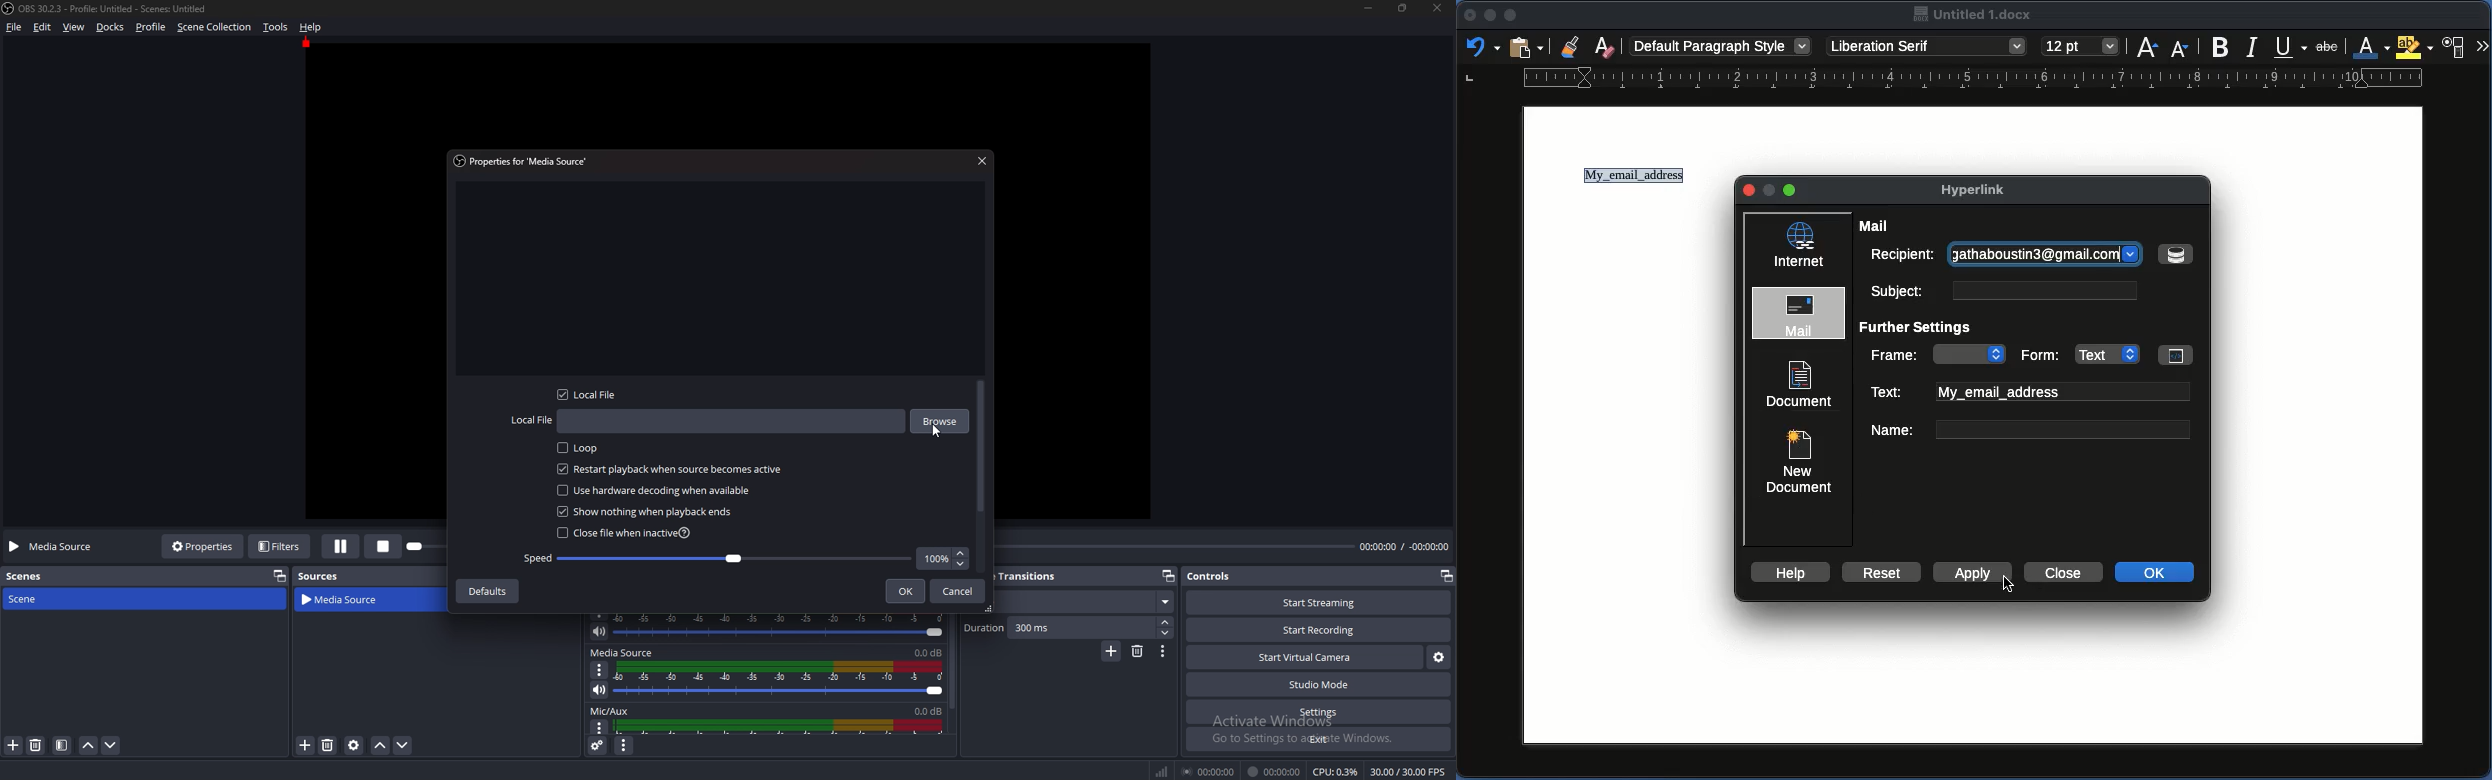  What do you see at coordinates (486, 591) in the screenshot?
I see `Defaults` at bounding box center [486, 591].